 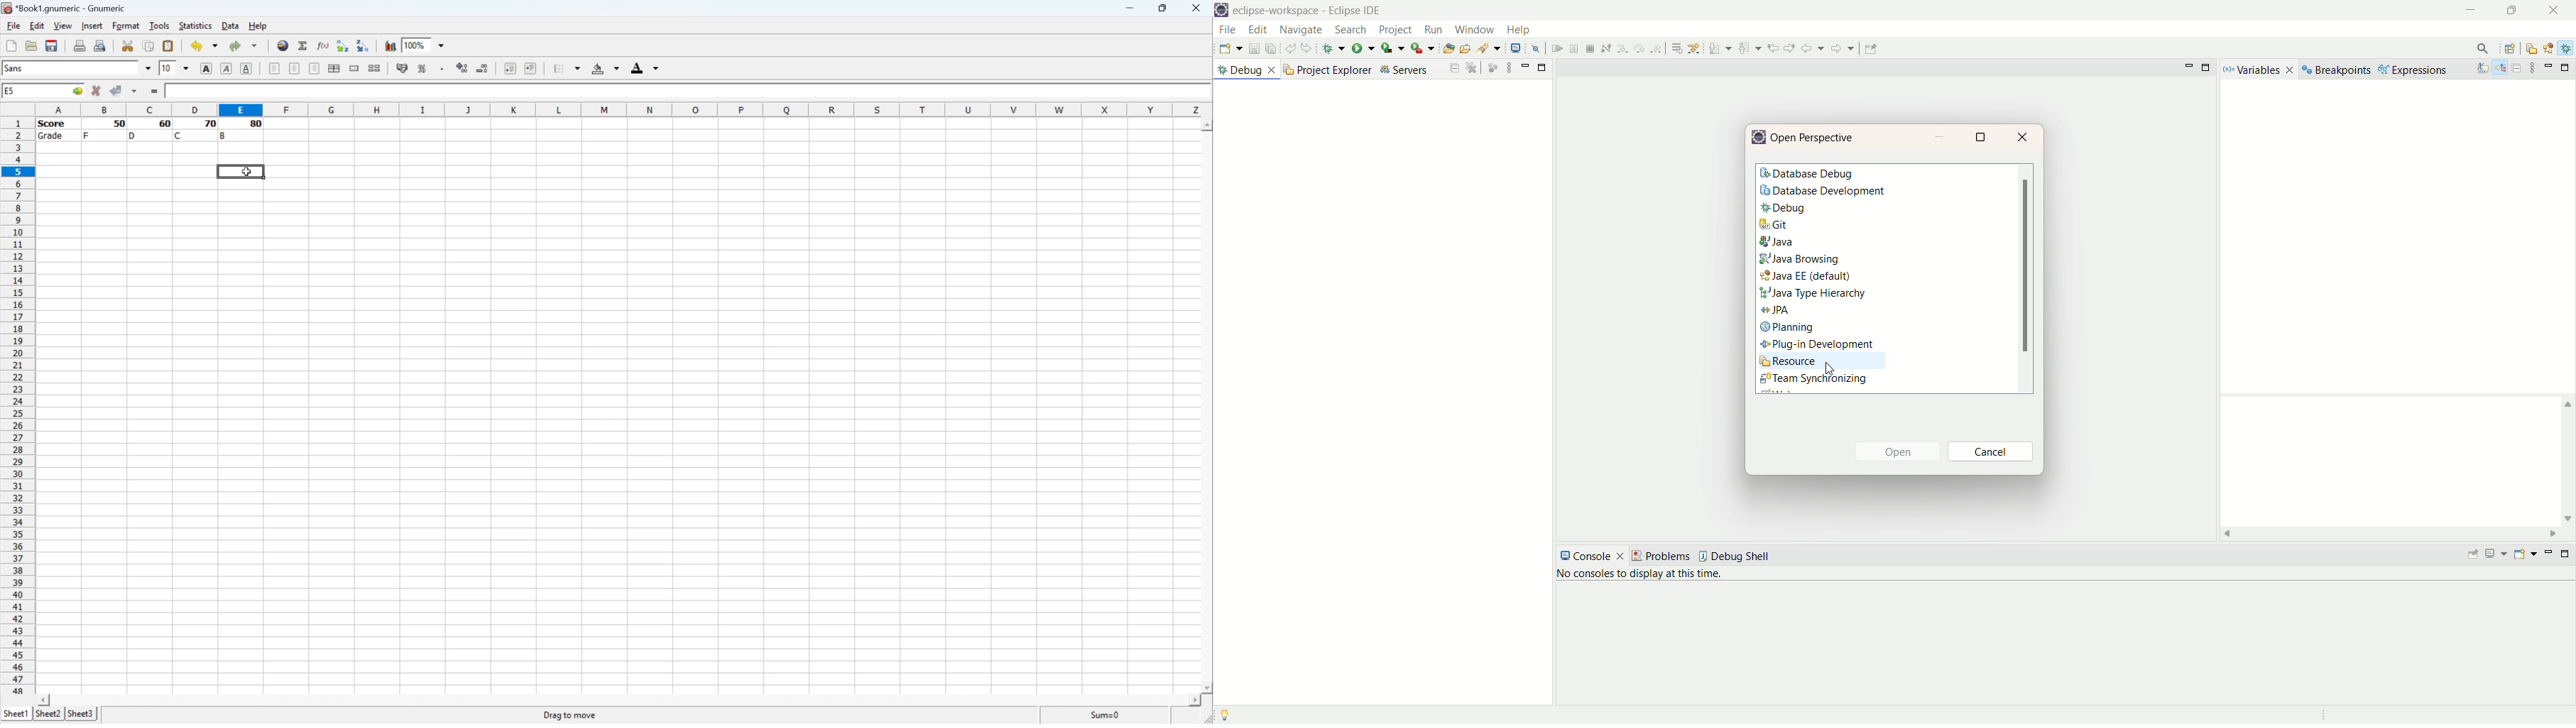 I want to click on Scroll Right, so click(x=1191, y=700).